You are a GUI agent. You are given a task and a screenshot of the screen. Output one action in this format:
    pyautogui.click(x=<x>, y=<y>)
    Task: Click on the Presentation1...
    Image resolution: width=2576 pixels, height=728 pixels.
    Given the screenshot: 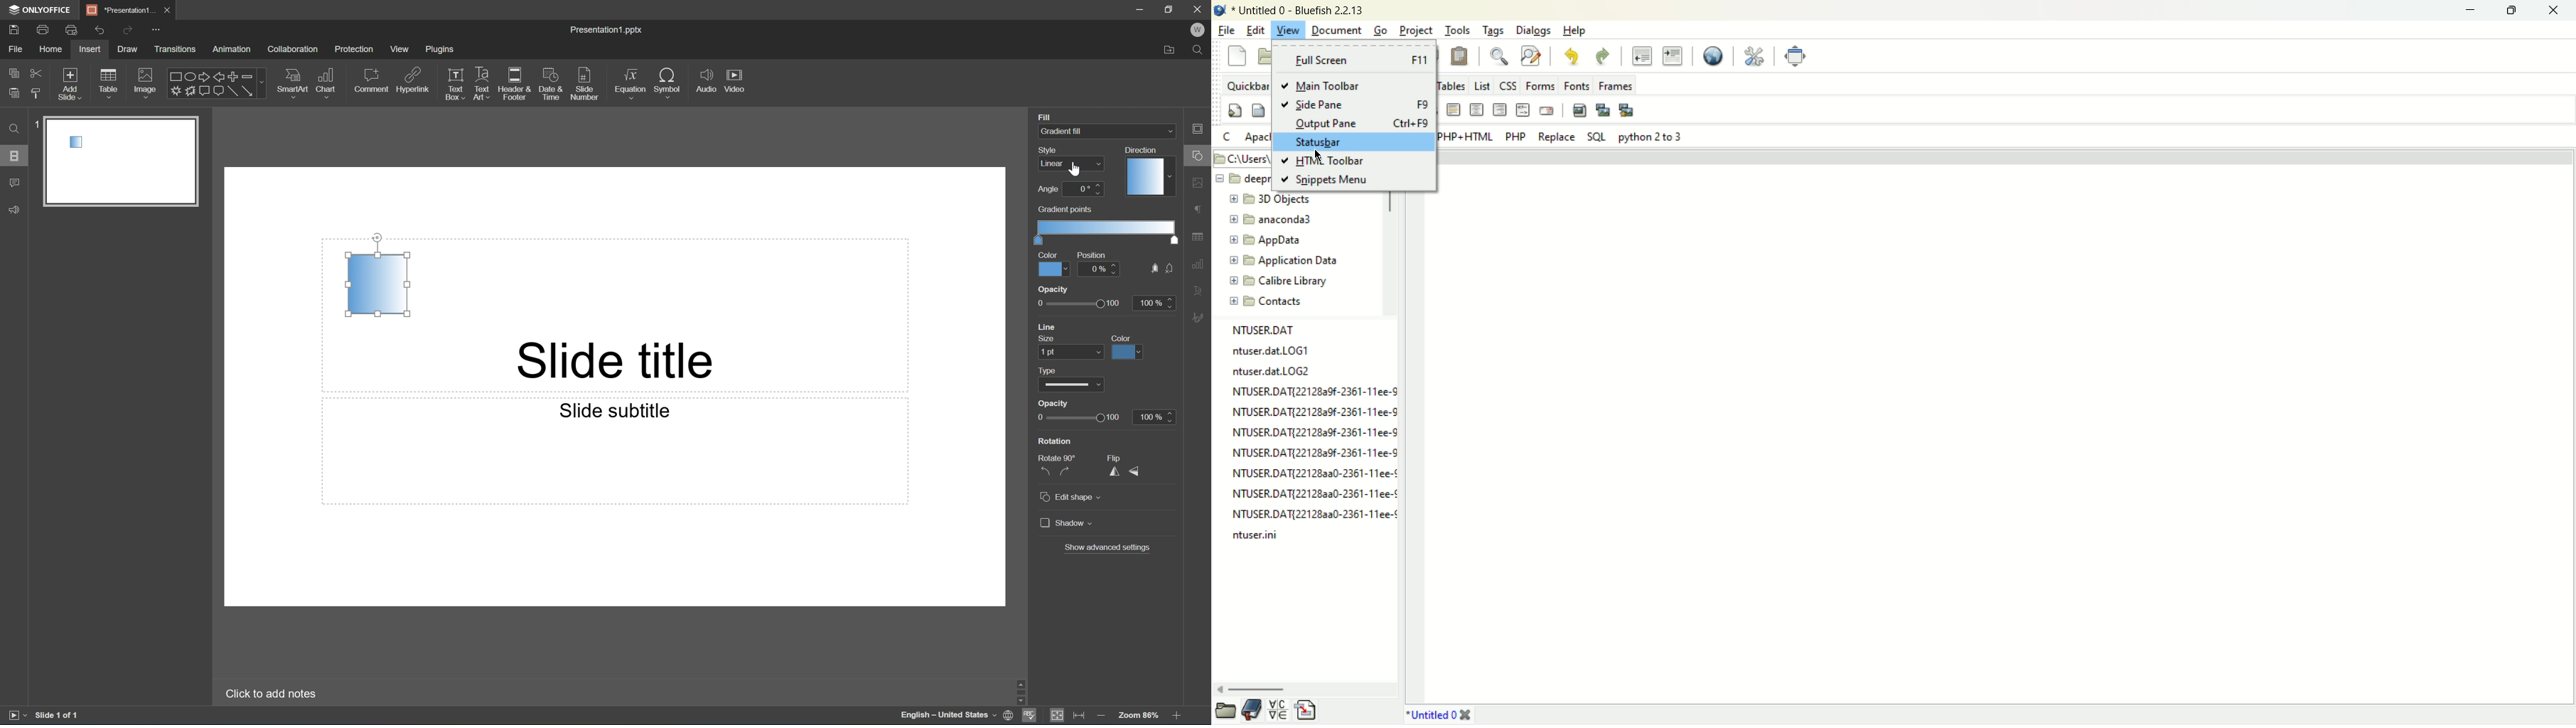 What is the action you would take?
    pyautogui.click(x=117, y=9)
    